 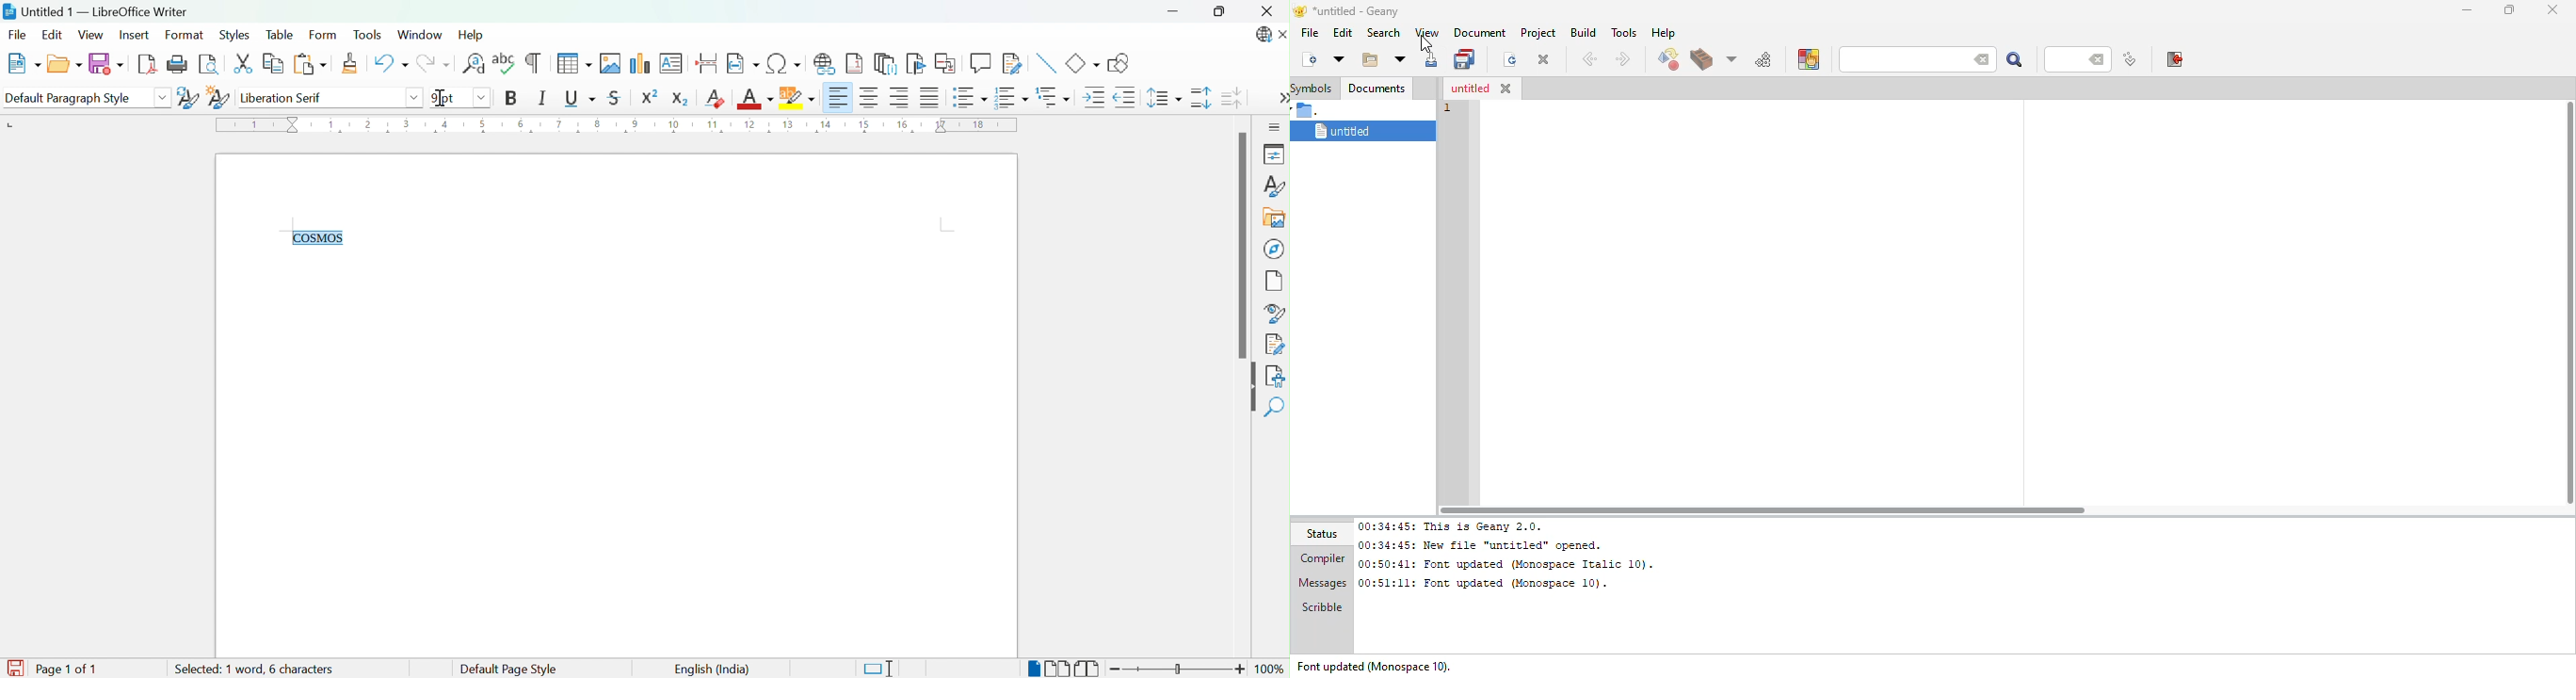 I want to click on symbols, so click(x=1313, y=88).